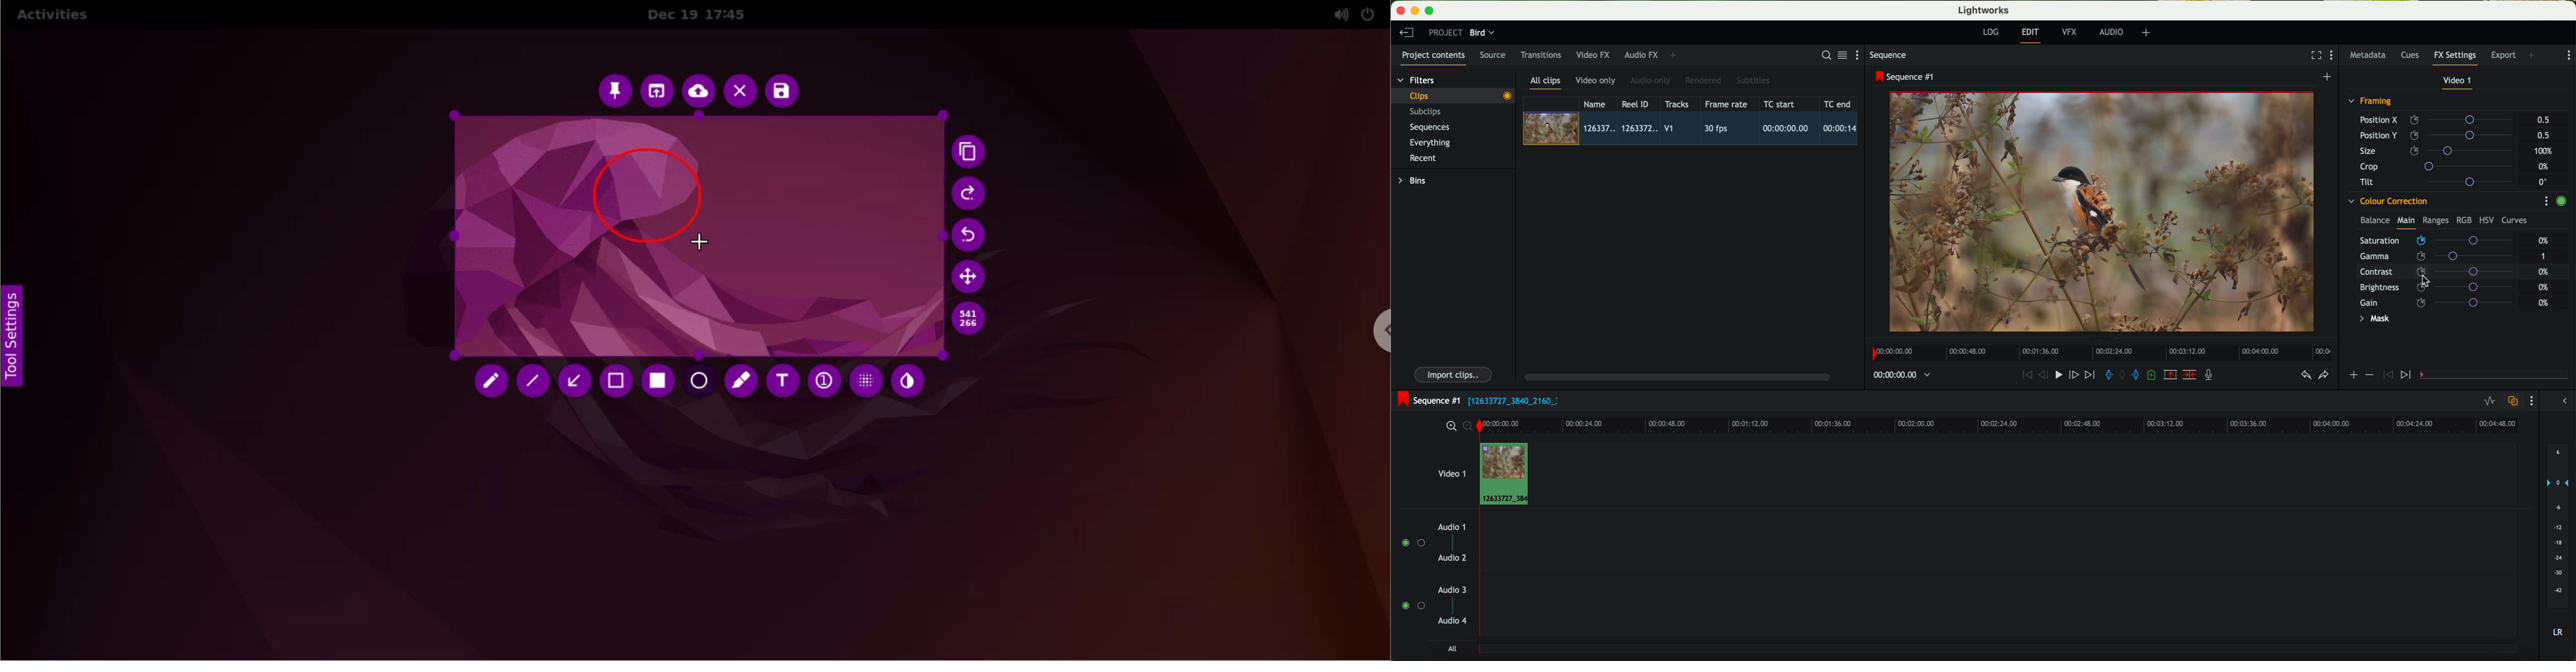 The image size is (2576, 672). I want to click on 0.5, so click(2543, 135).